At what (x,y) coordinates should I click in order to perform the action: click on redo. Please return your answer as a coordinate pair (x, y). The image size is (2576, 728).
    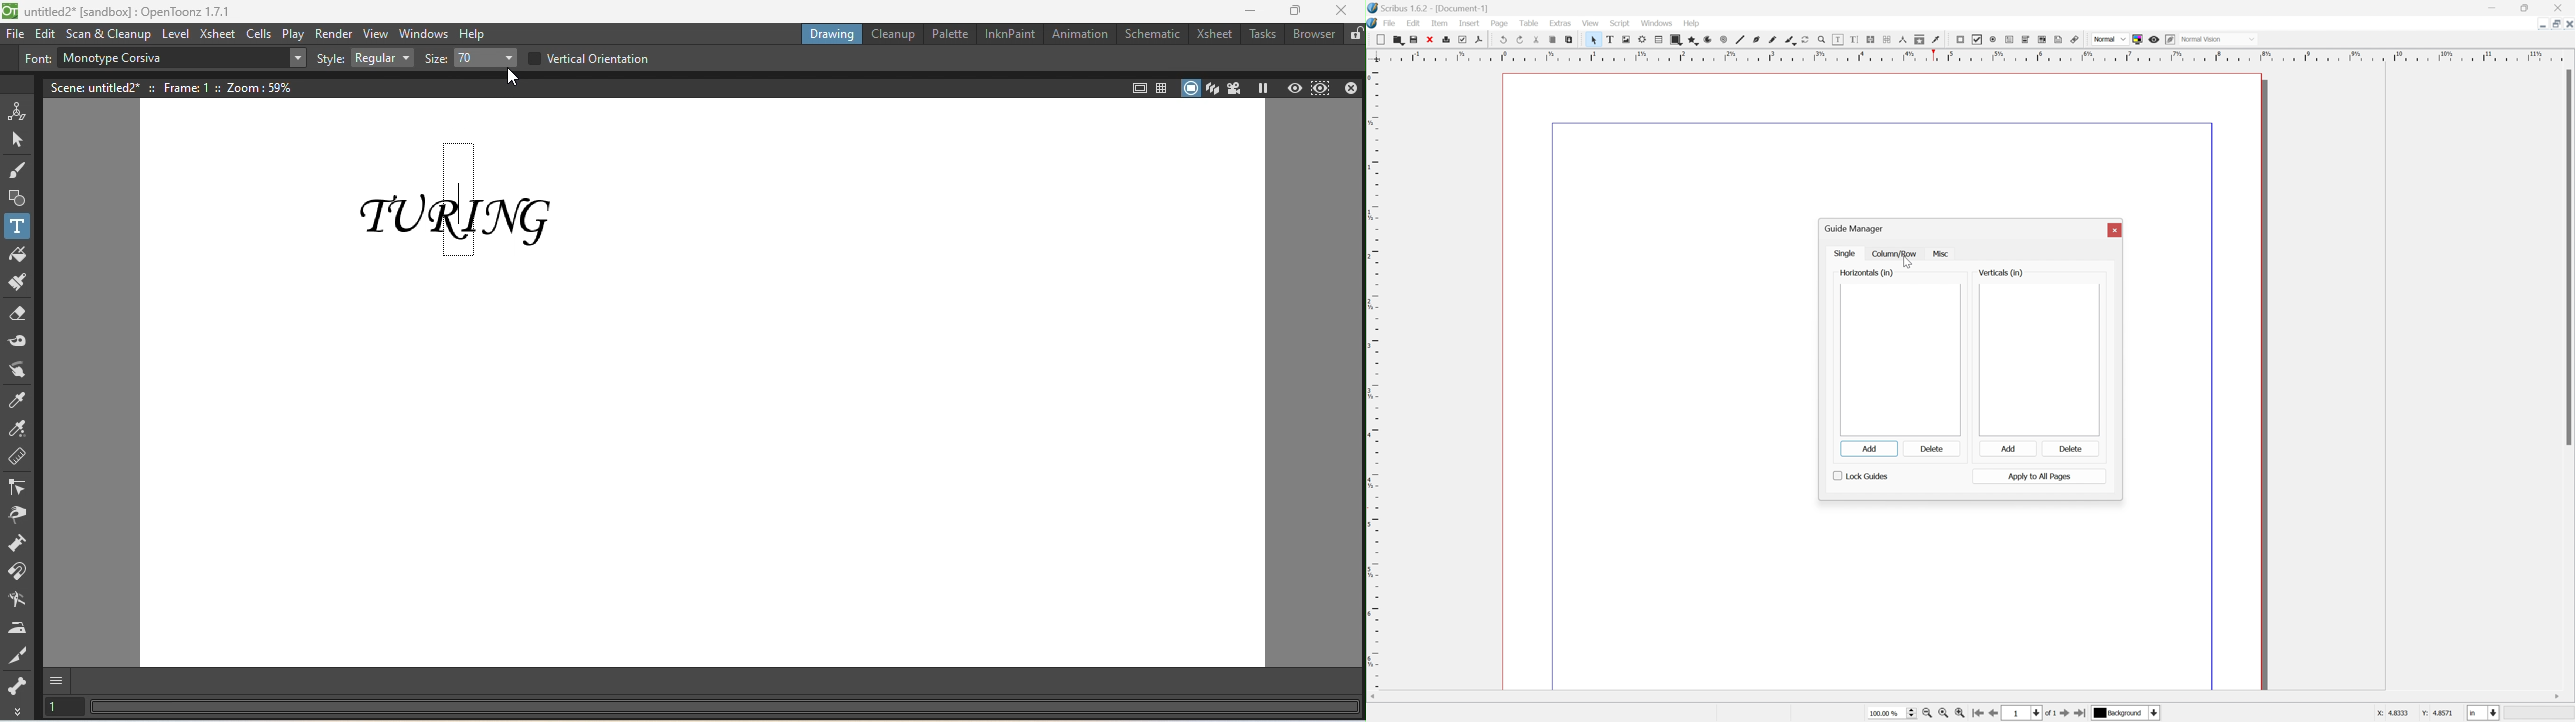
    Looking at the image, I should click on (1520, 39).